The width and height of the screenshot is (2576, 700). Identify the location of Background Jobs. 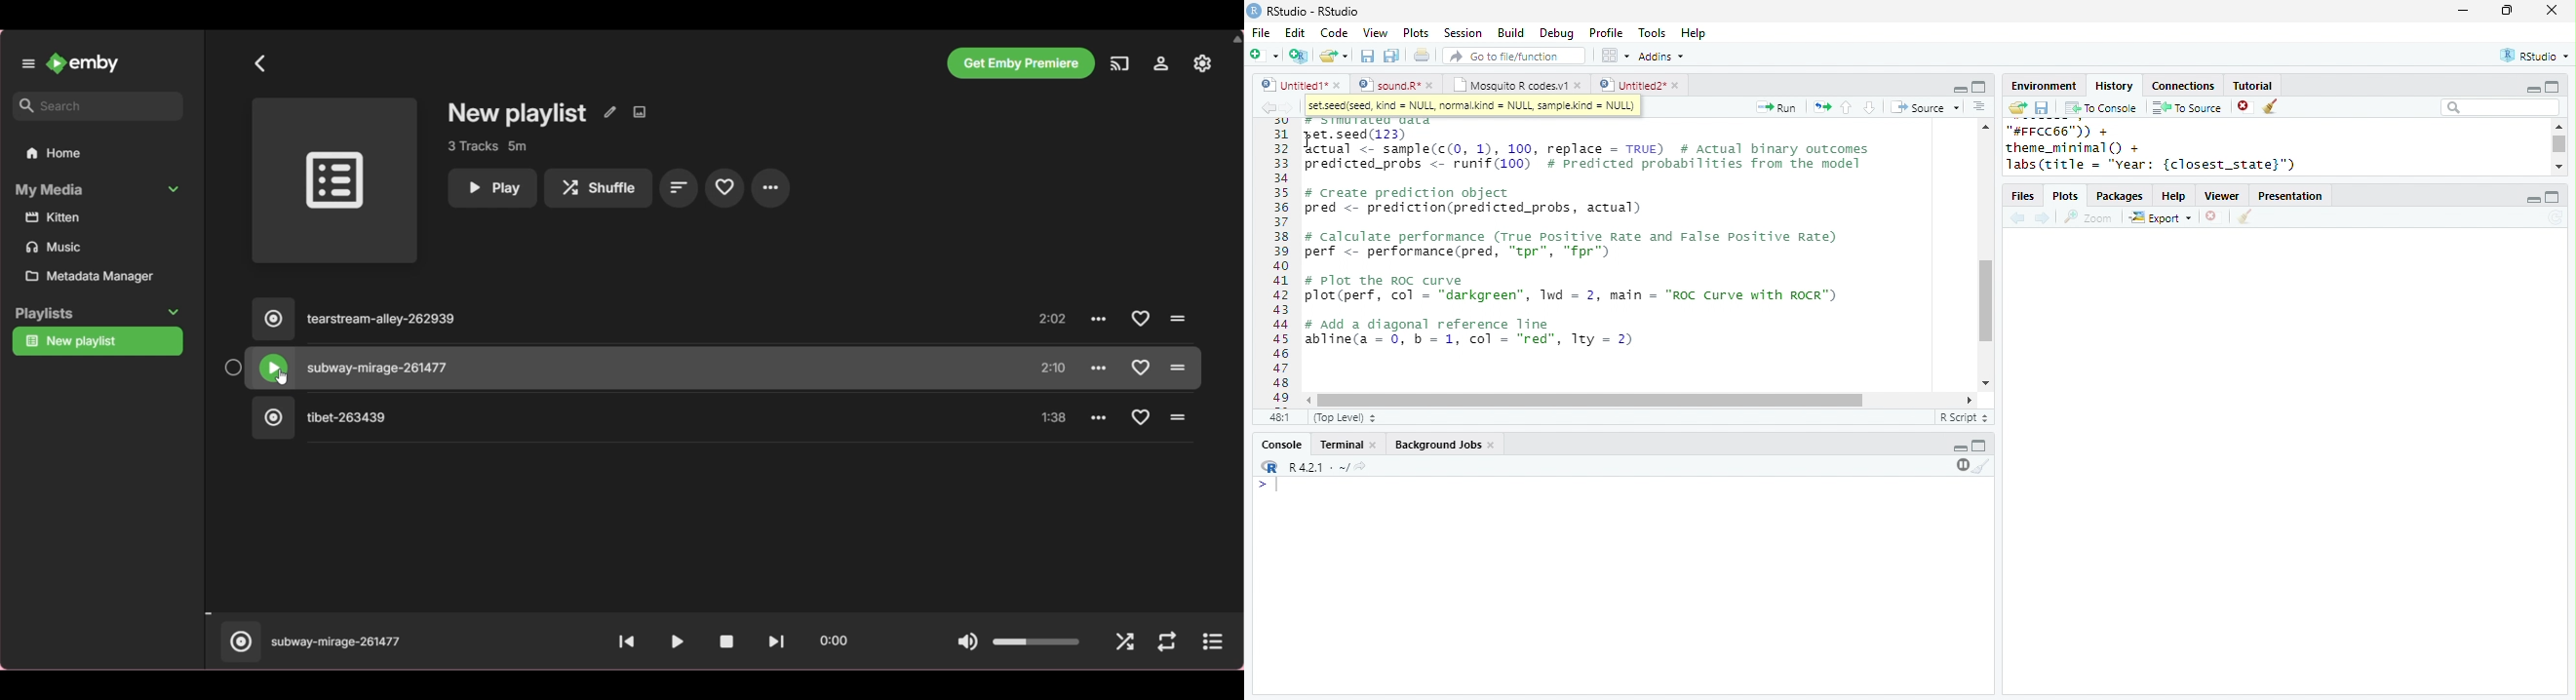
(1437, 445).